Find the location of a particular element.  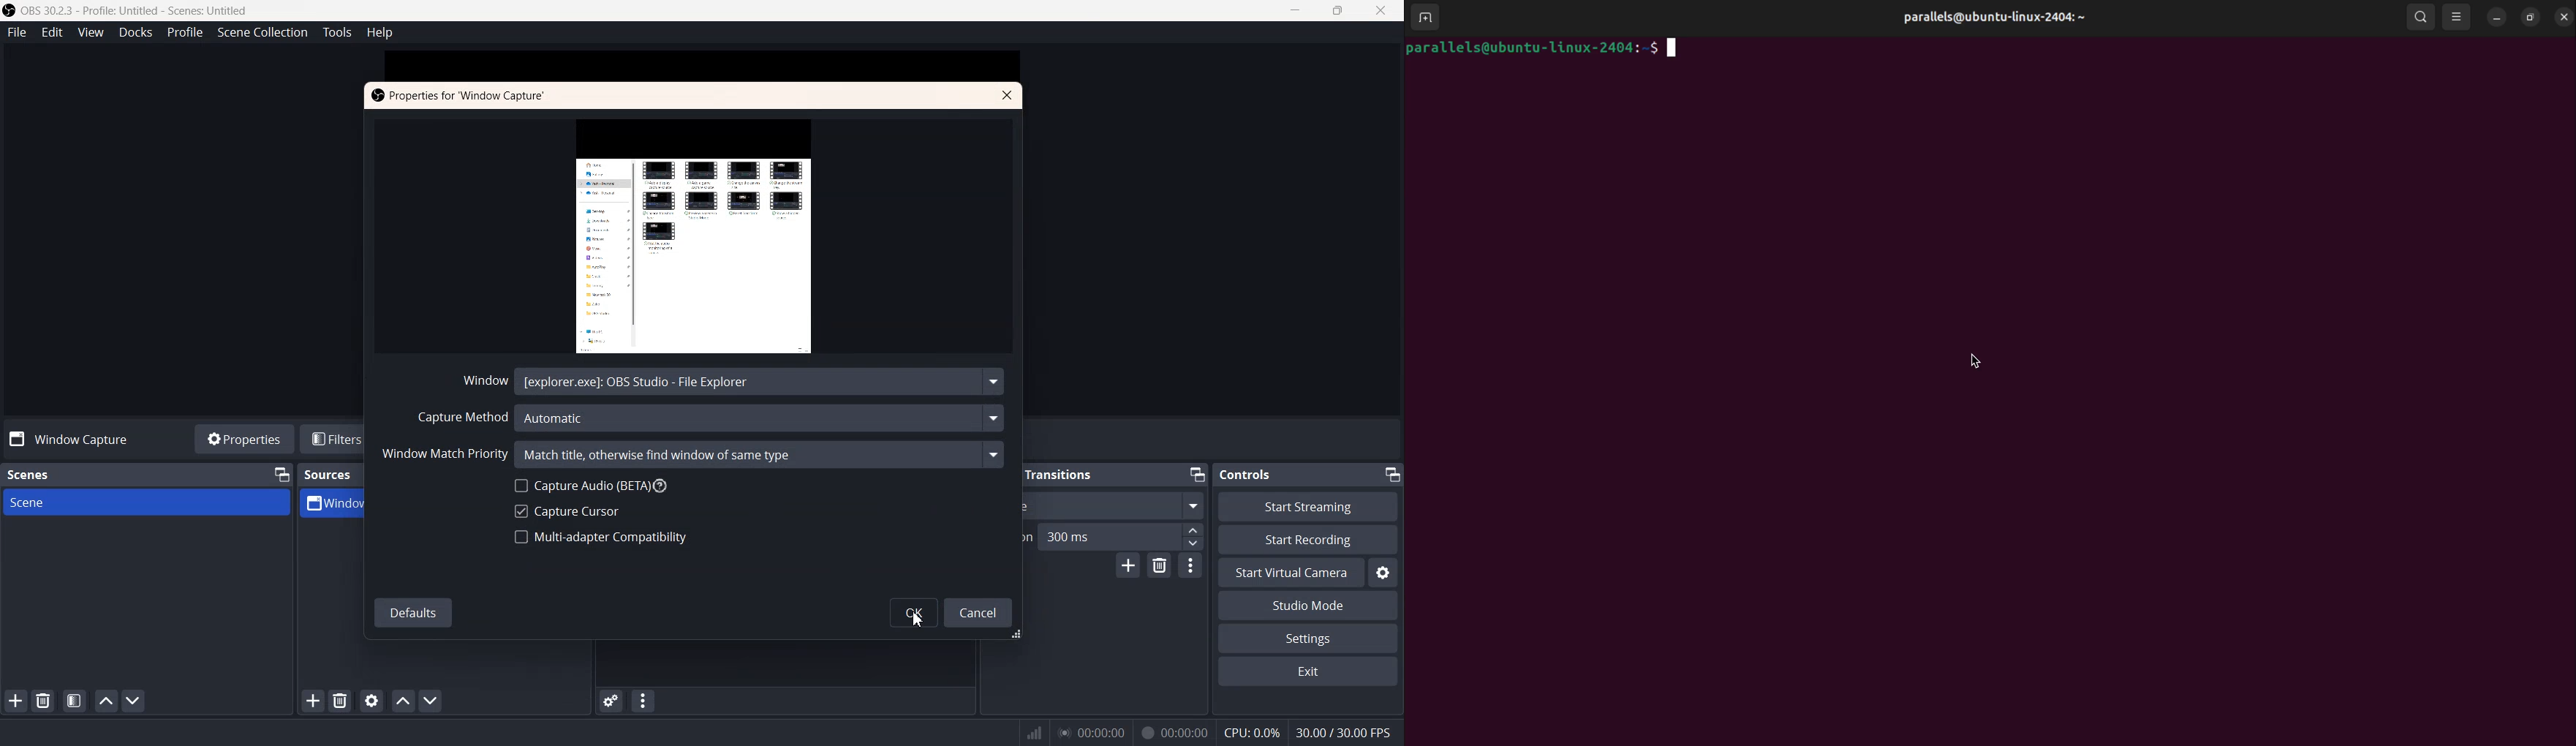

Move scene Up is located at coordinates (105, 701).